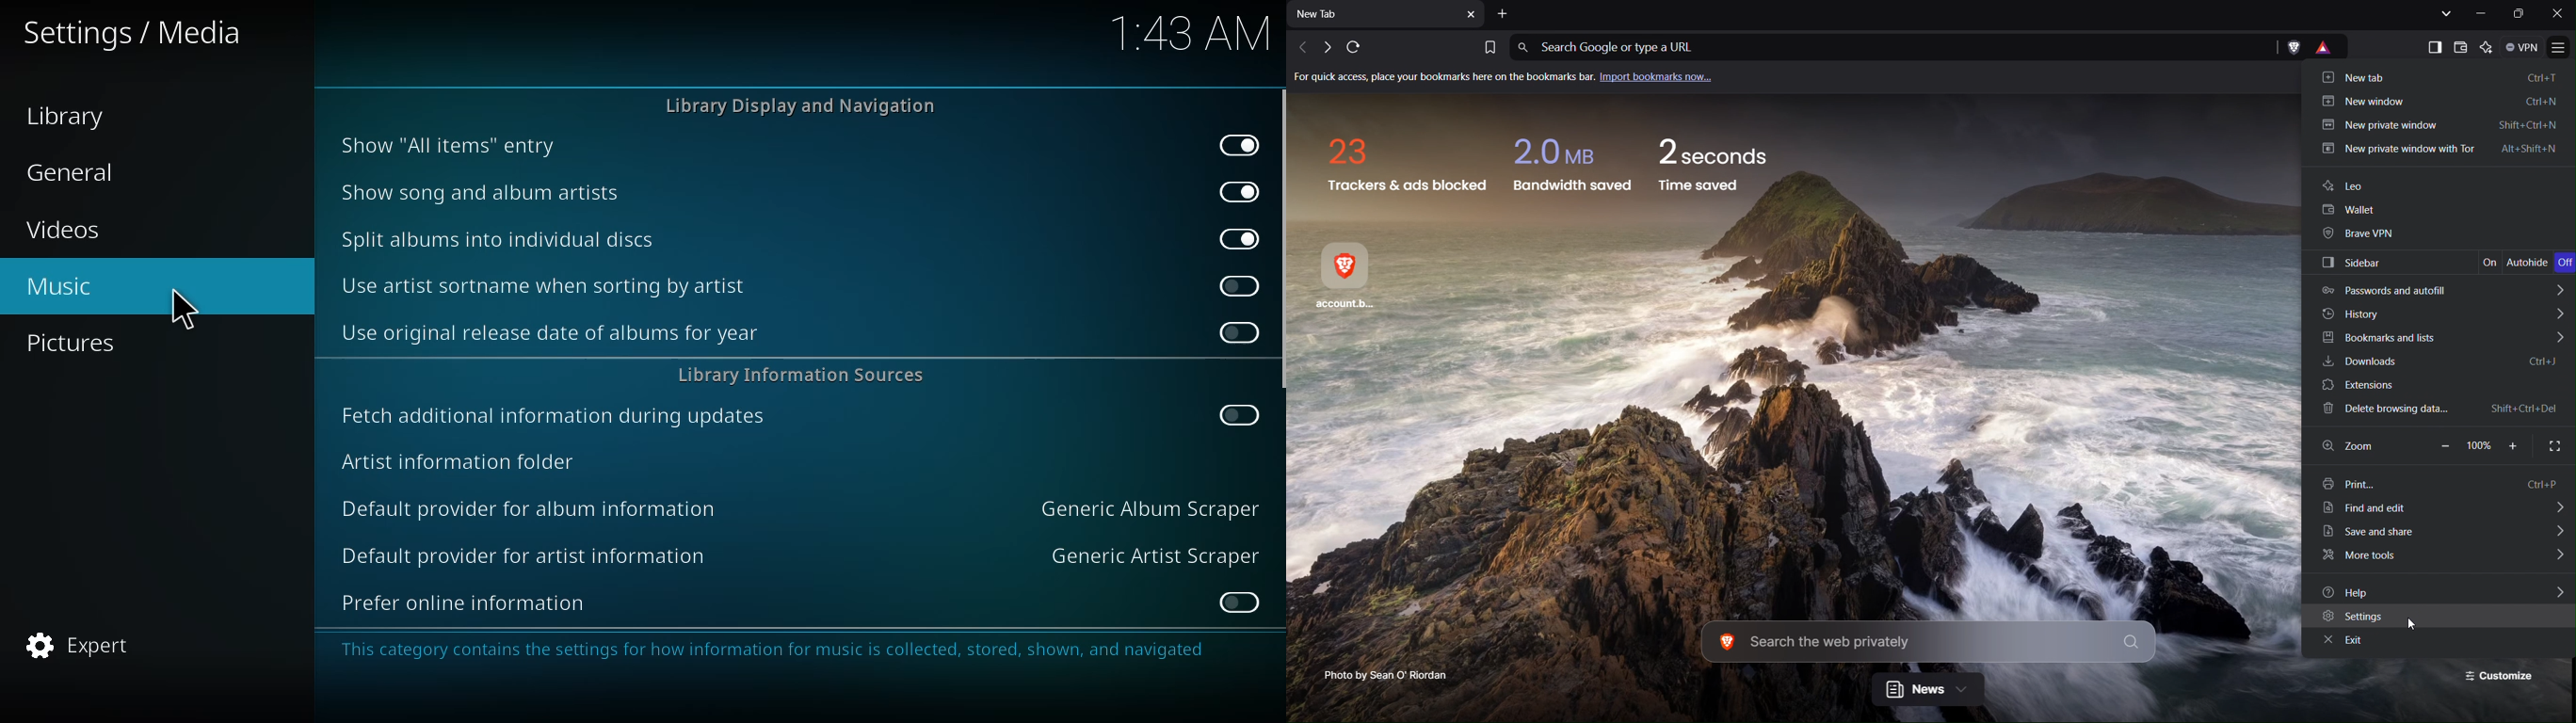 This screenshot has height=728, width=2576. Describe the element at coordinates (499, 240) in the screenshot. I see `split albums` at that location.